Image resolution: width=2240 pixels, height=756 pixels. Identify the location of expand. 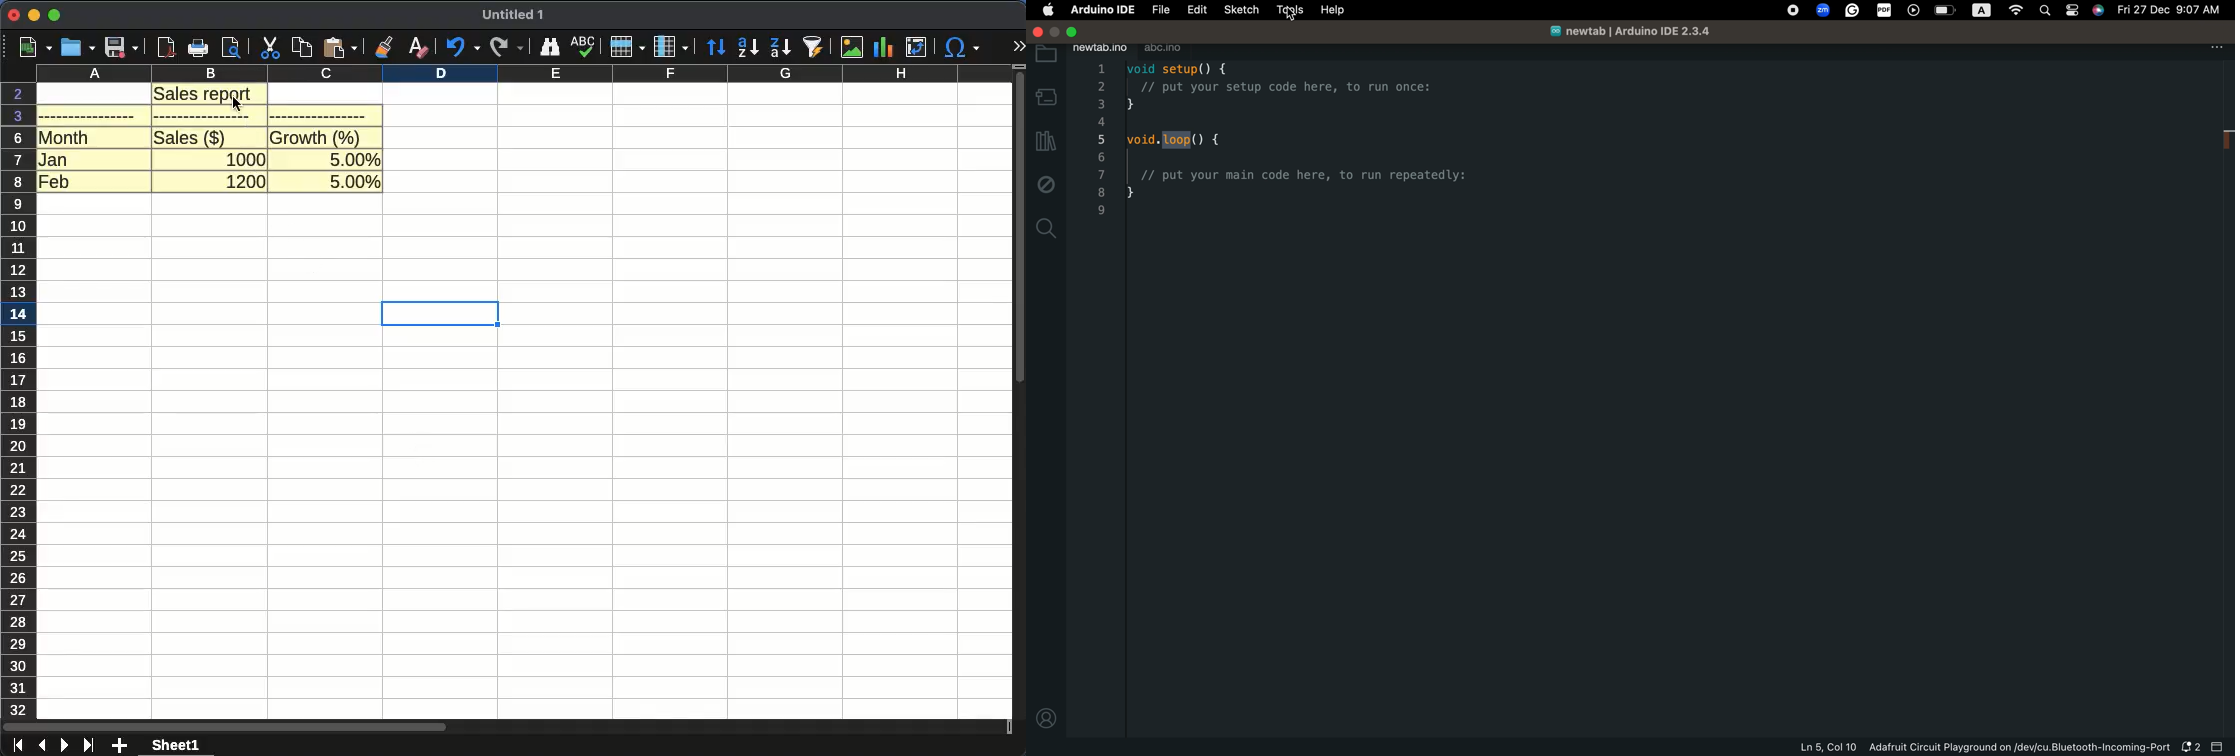
(1018, 47).